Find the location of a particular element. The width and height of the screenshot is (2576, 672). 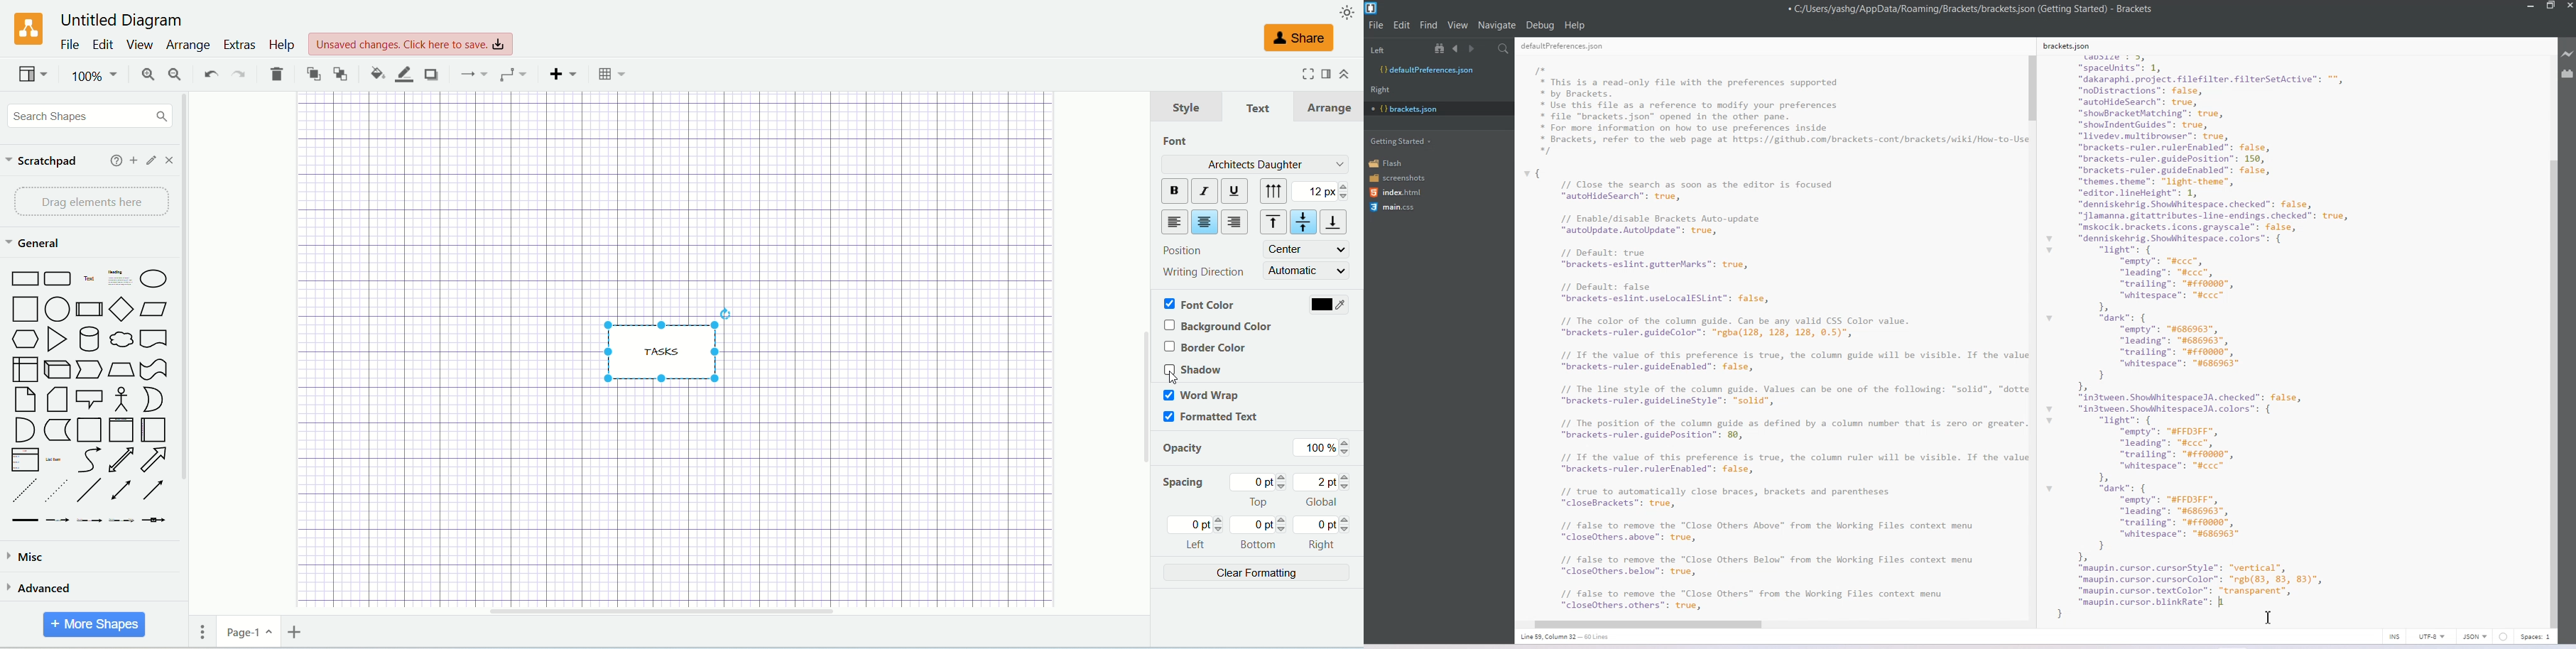

Tasks is located at coordinates (668, 343).